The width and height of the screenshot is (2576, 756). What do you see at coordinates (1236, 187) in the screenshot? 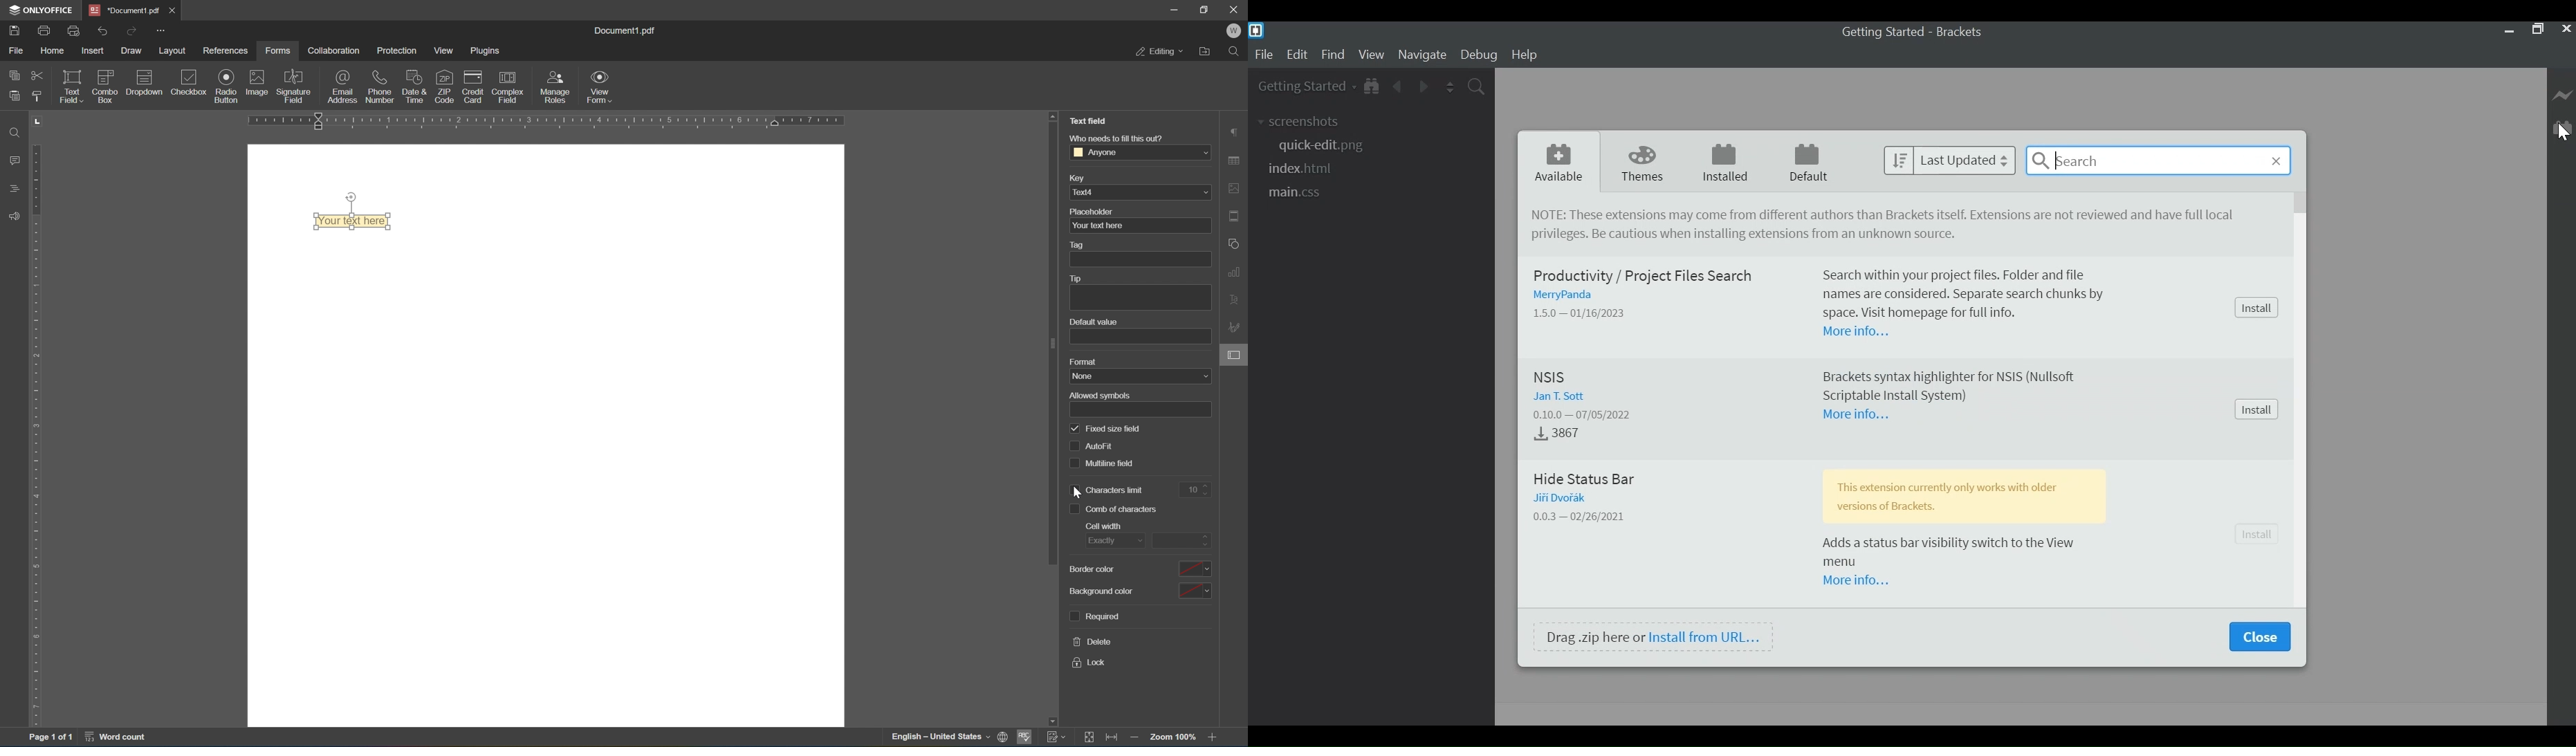
I see `image settings` at bounding box center [1236, 187].